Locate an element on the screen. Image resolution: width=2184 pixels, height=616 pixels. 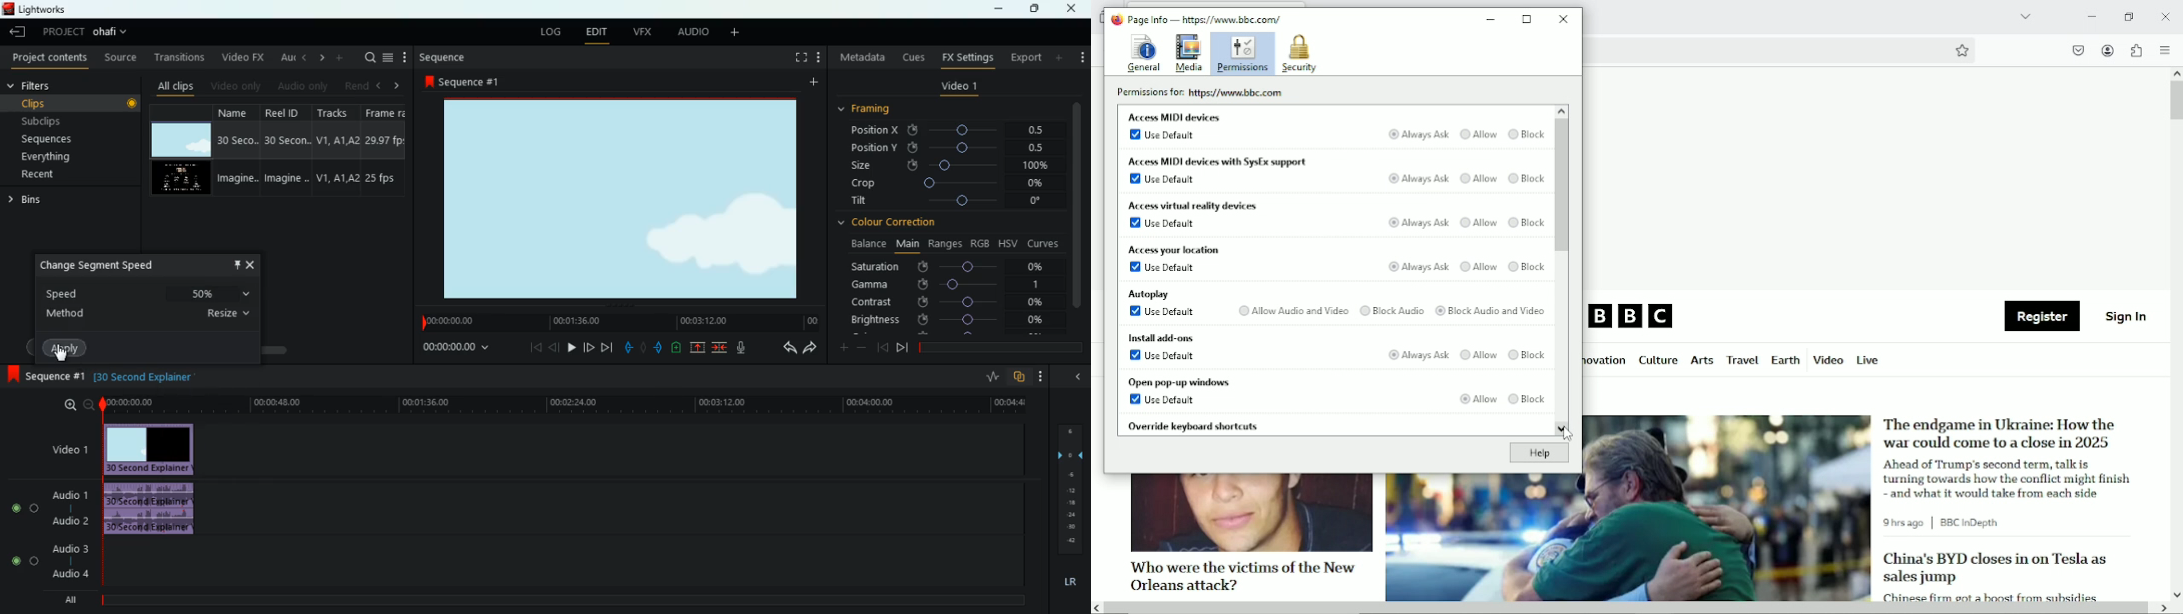
Allow is located at coordinates (1478, 178).